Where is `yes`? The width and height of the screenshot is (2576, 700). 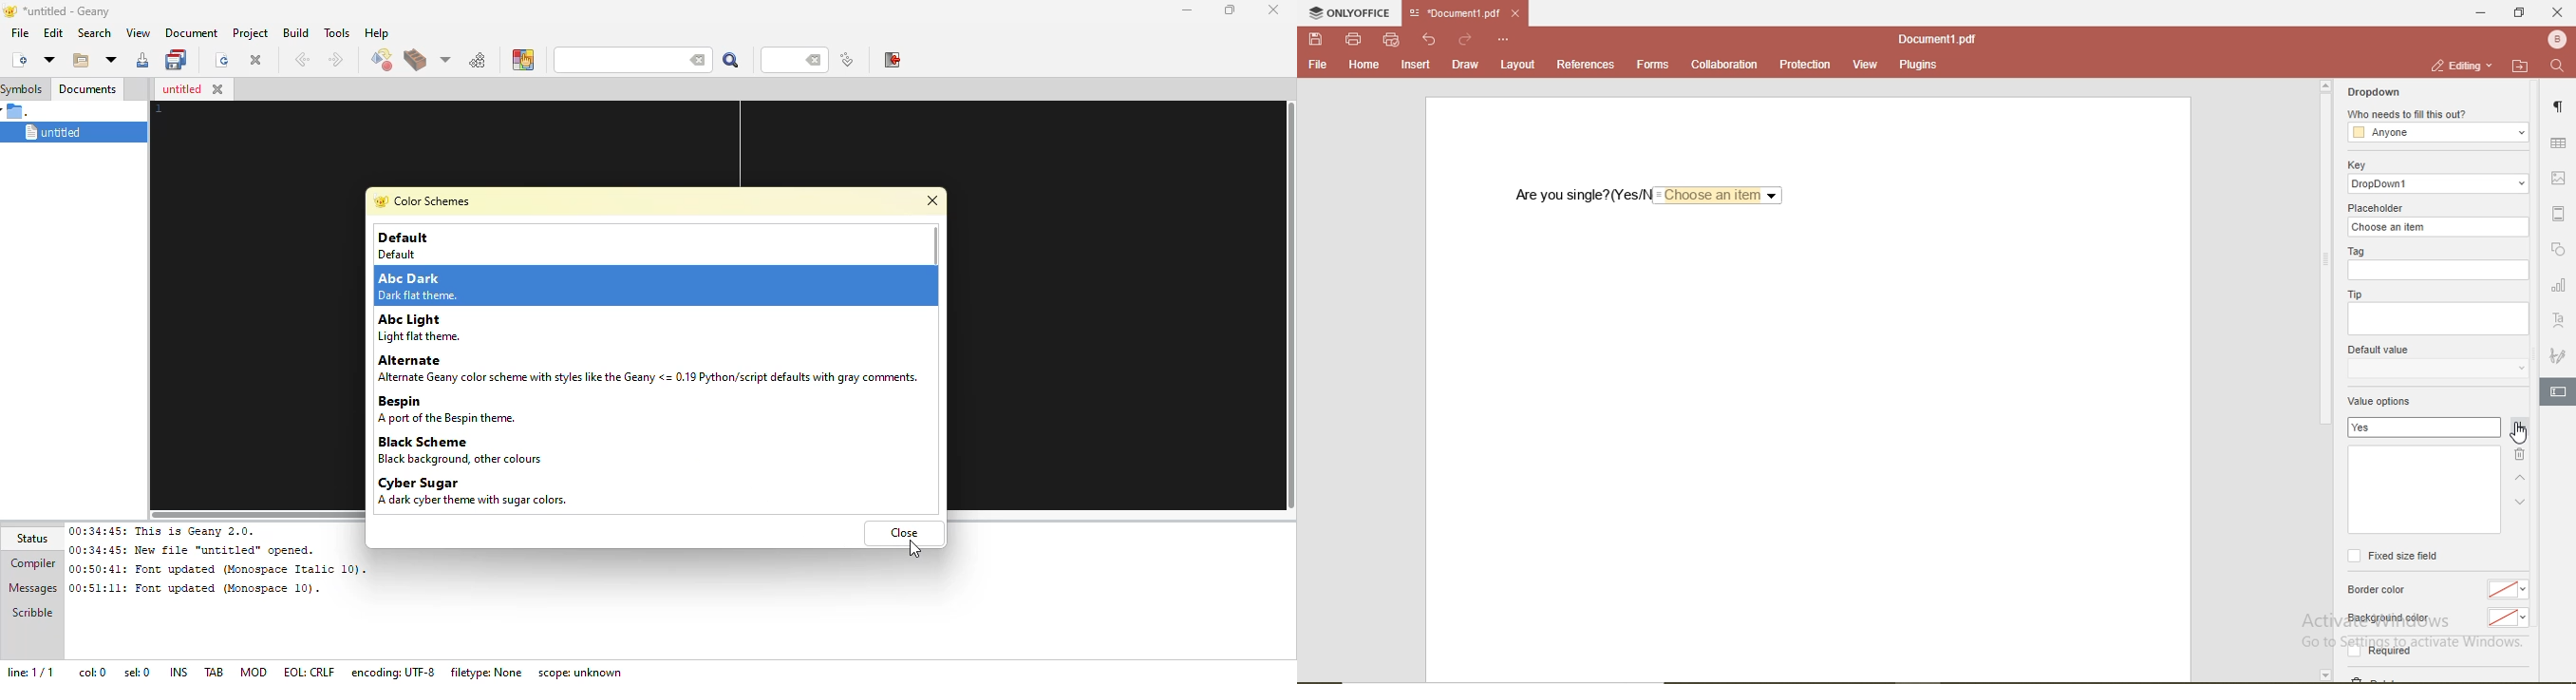 yes is located at coordinates (2367, 429).